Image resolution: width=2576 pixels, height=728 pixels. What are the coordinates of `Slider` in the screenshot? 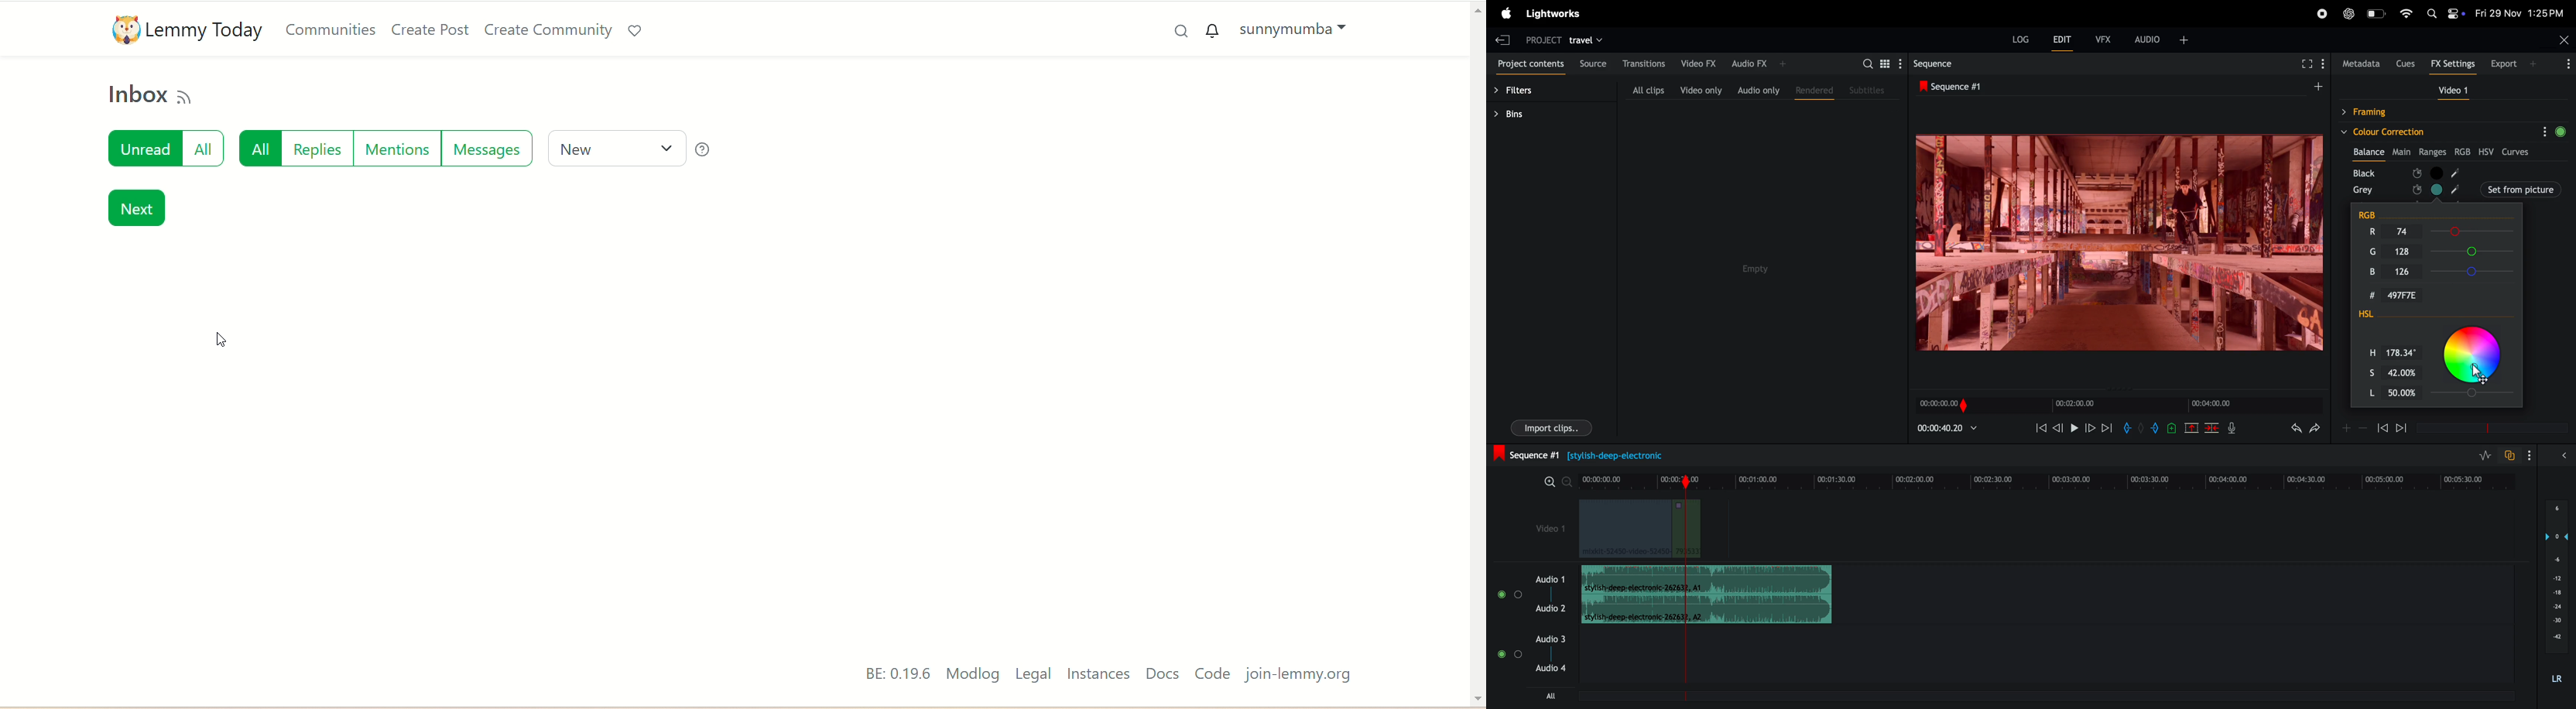 It's located at (2476, 394).